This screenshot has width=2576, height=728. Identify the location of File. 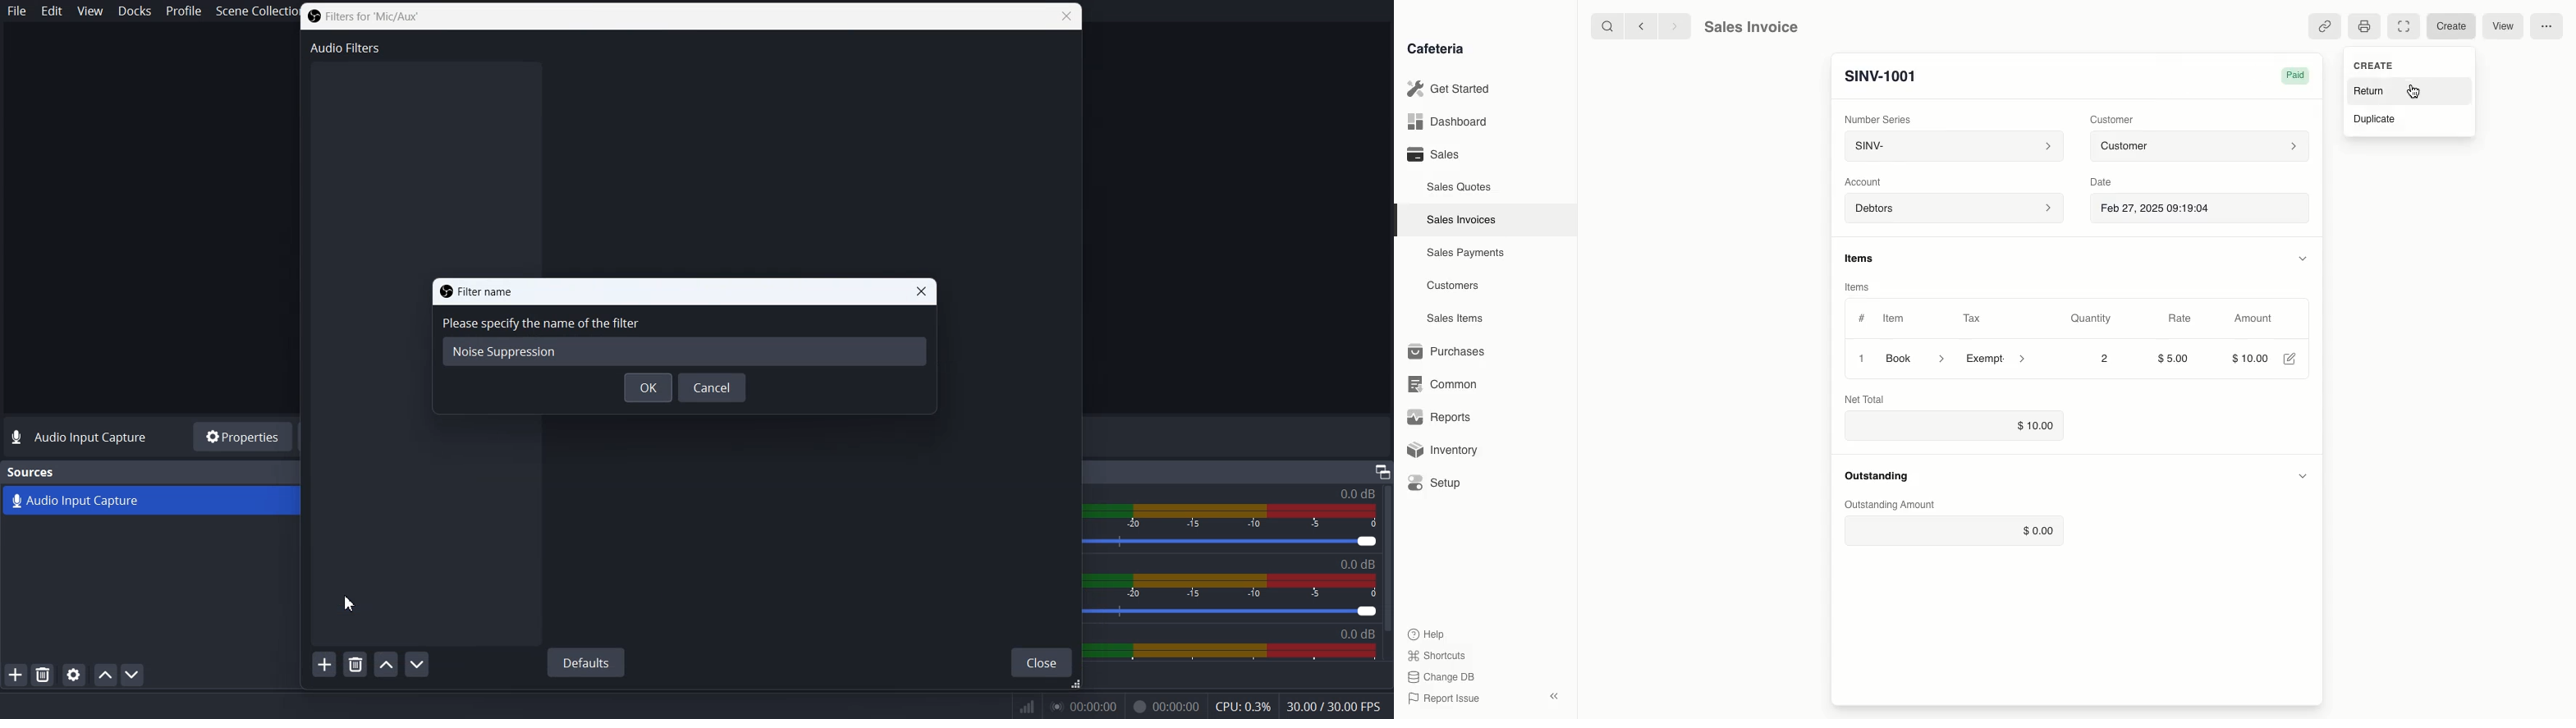
(17, 11).